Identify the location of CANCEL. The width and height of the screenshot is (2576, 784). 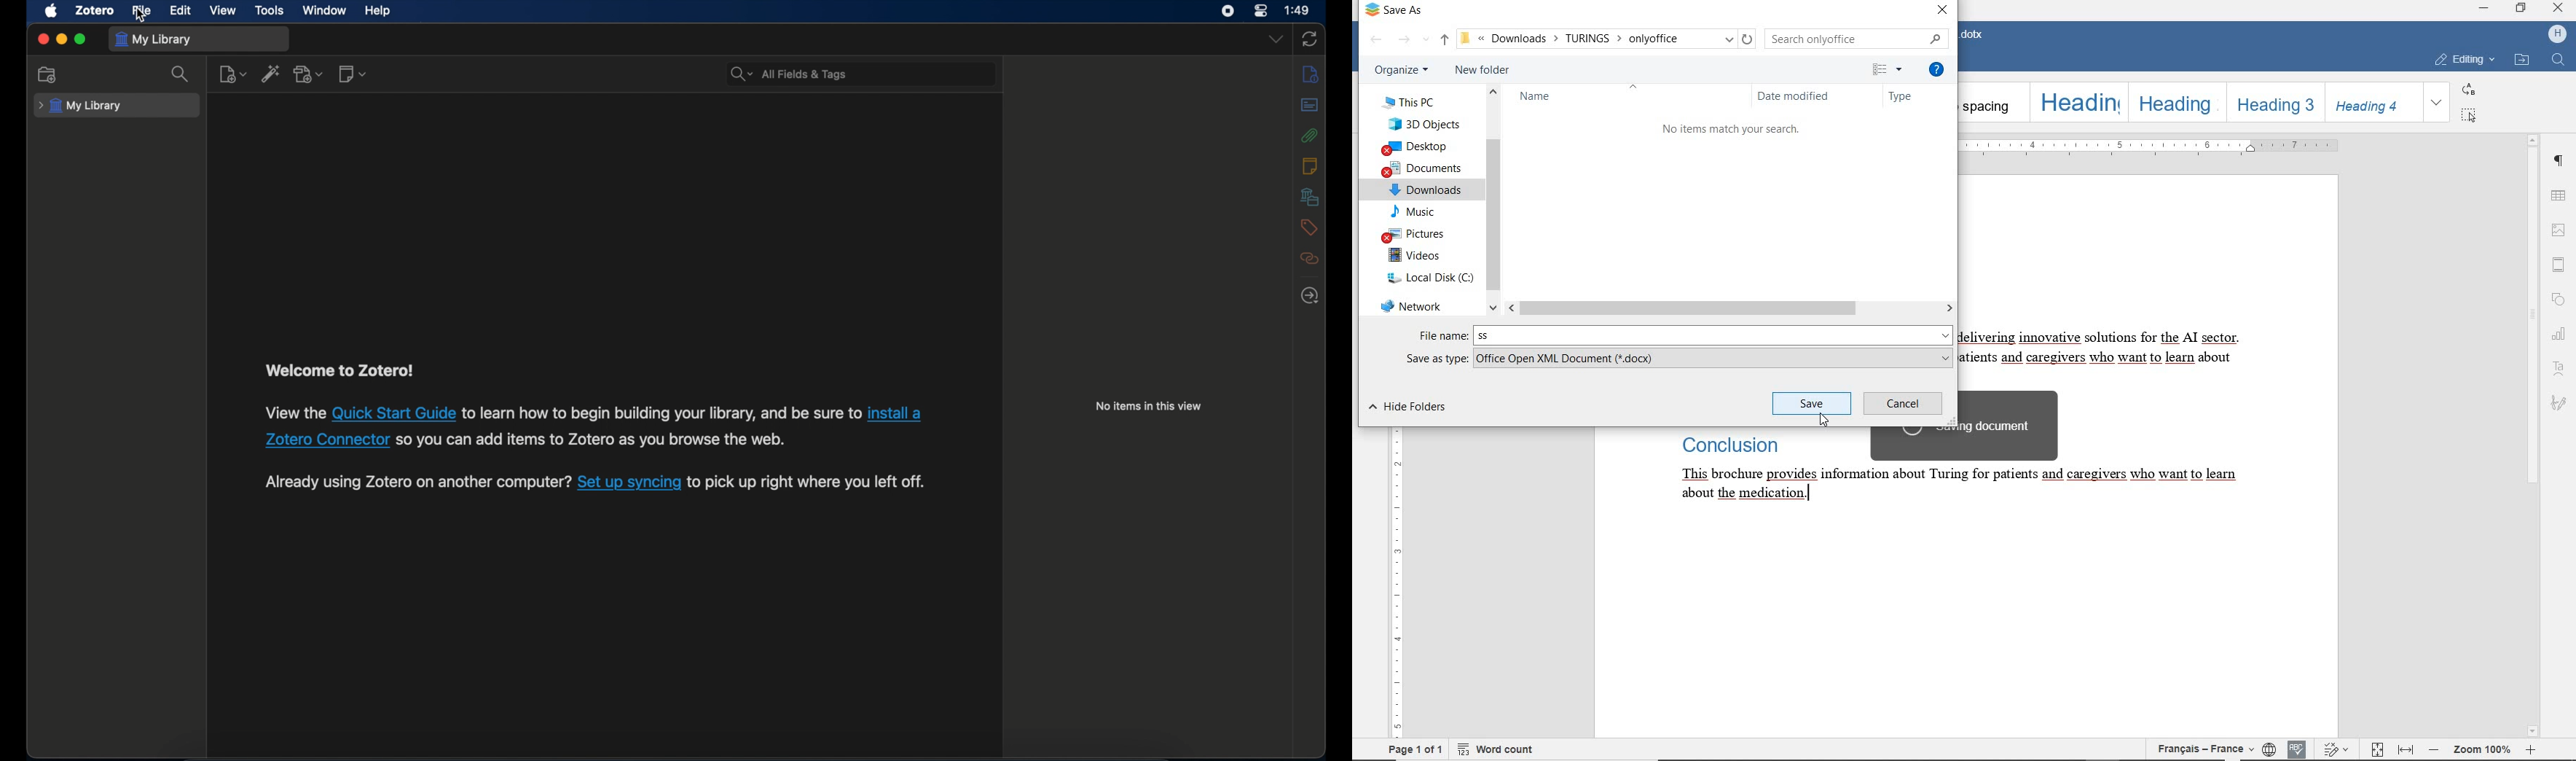
(1904, 403).